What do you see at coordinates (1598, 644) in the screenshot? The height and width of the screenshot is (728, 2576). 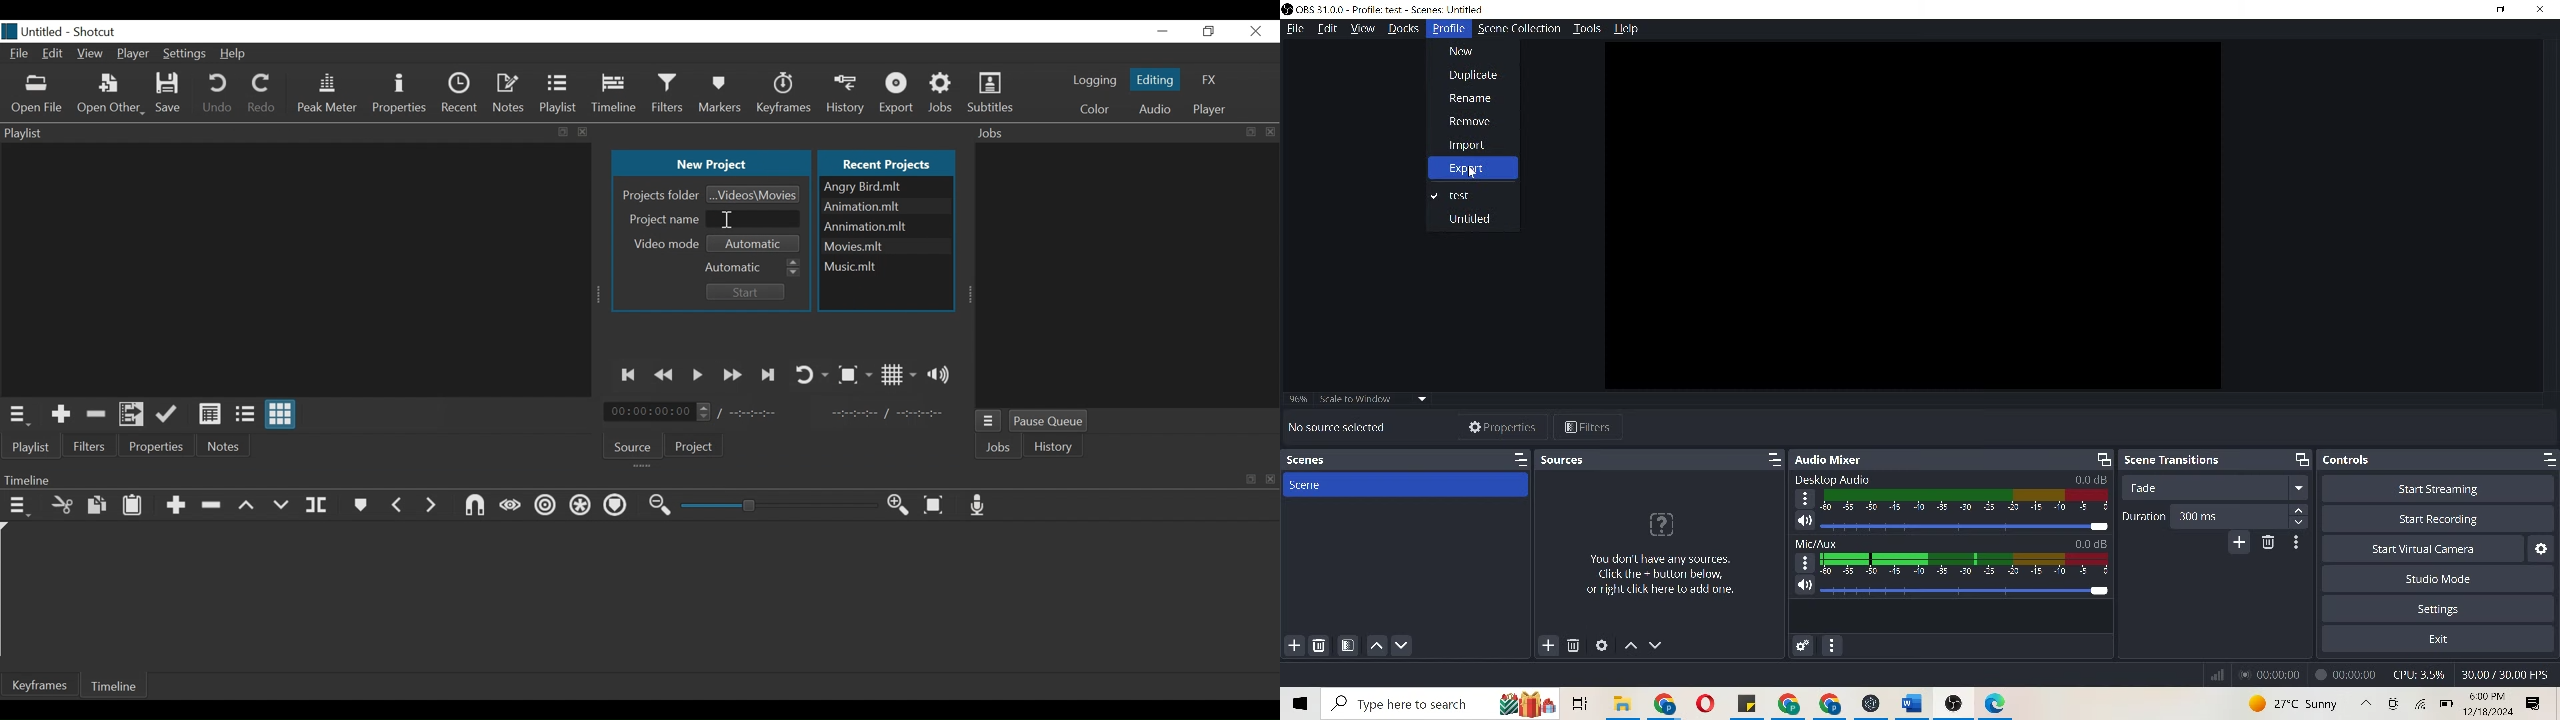 I see `open source properties` at bounding box center [1598, 644].